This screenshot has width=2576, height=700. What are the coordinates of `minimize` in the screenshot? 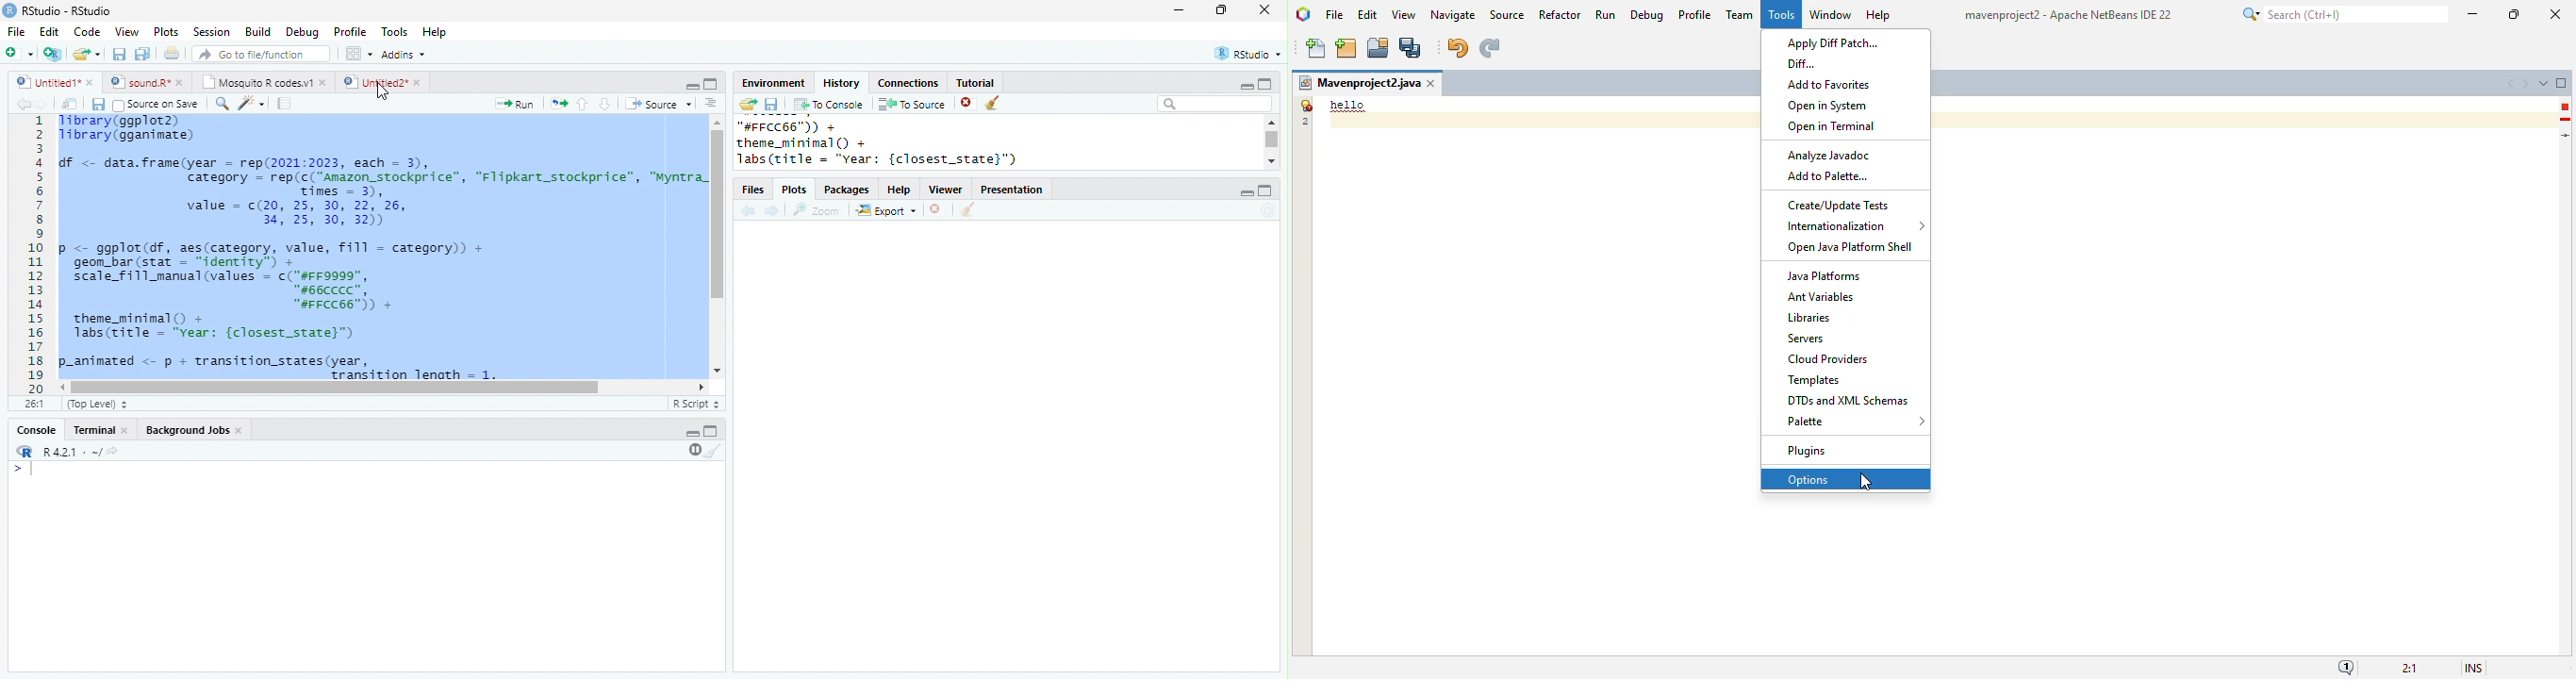 It's located at (1247, 193).